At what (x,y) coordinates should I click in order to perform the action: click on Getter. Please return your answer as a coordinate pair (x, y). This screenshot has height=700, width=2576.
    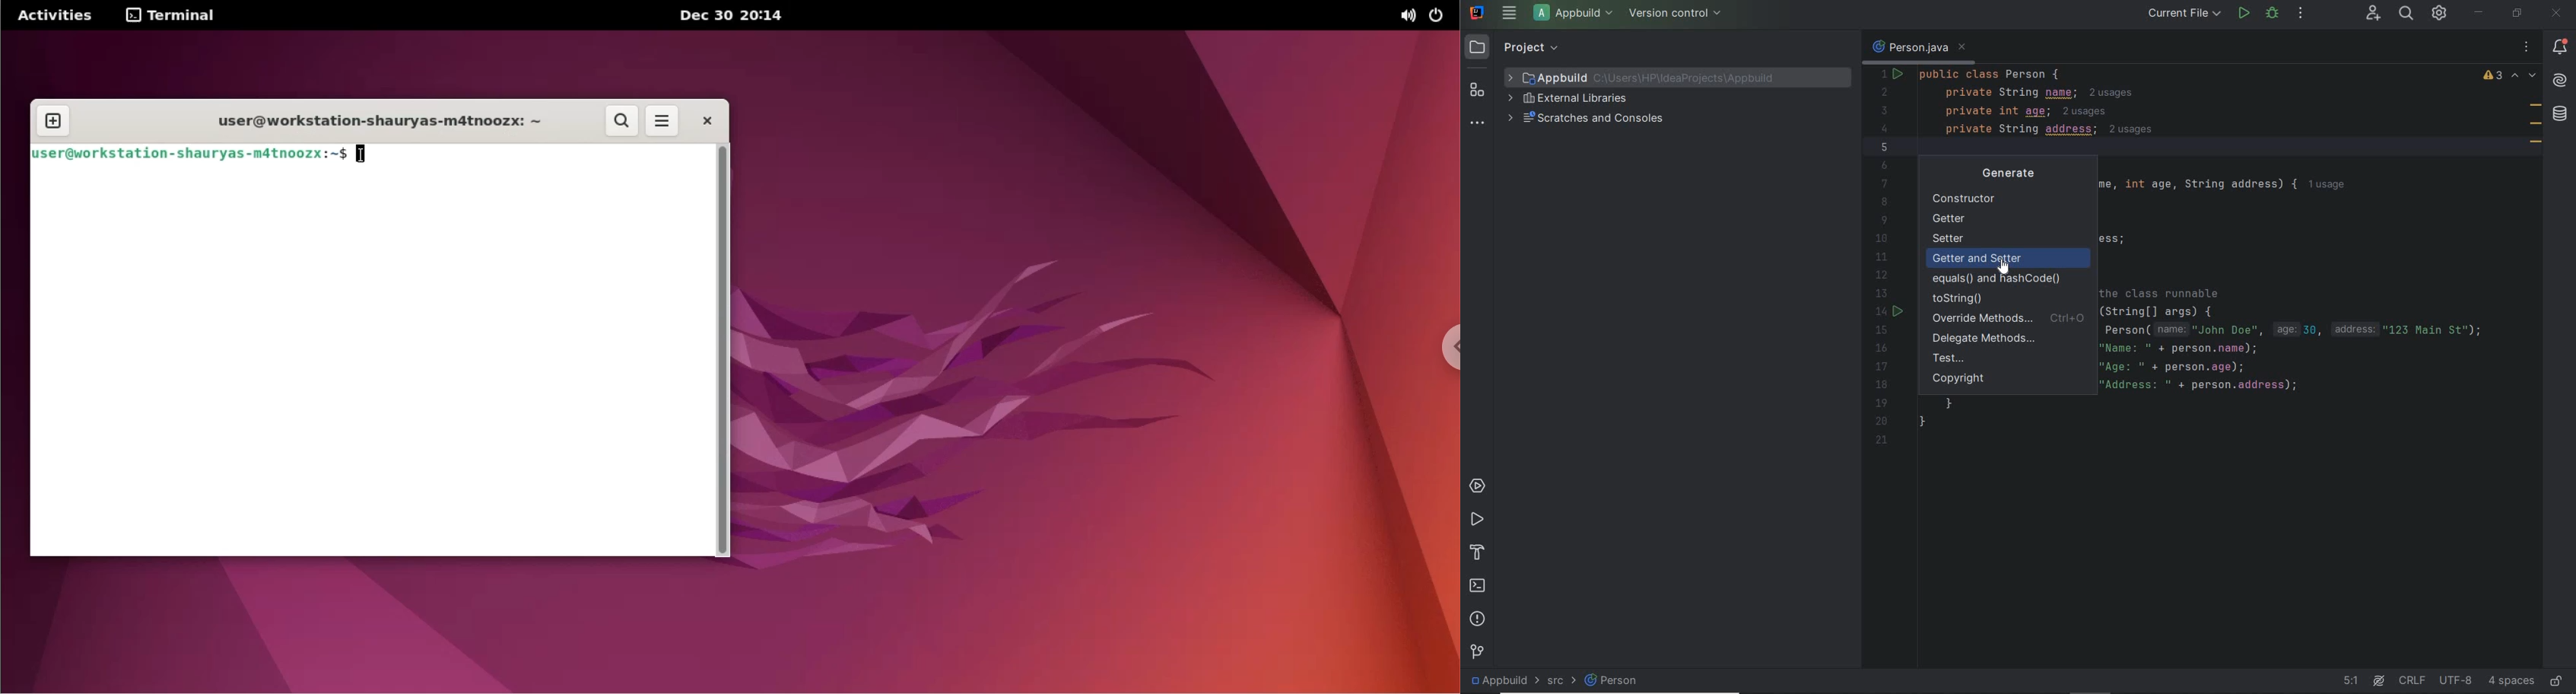
    Looking at the image, I should click on (1958, 219).